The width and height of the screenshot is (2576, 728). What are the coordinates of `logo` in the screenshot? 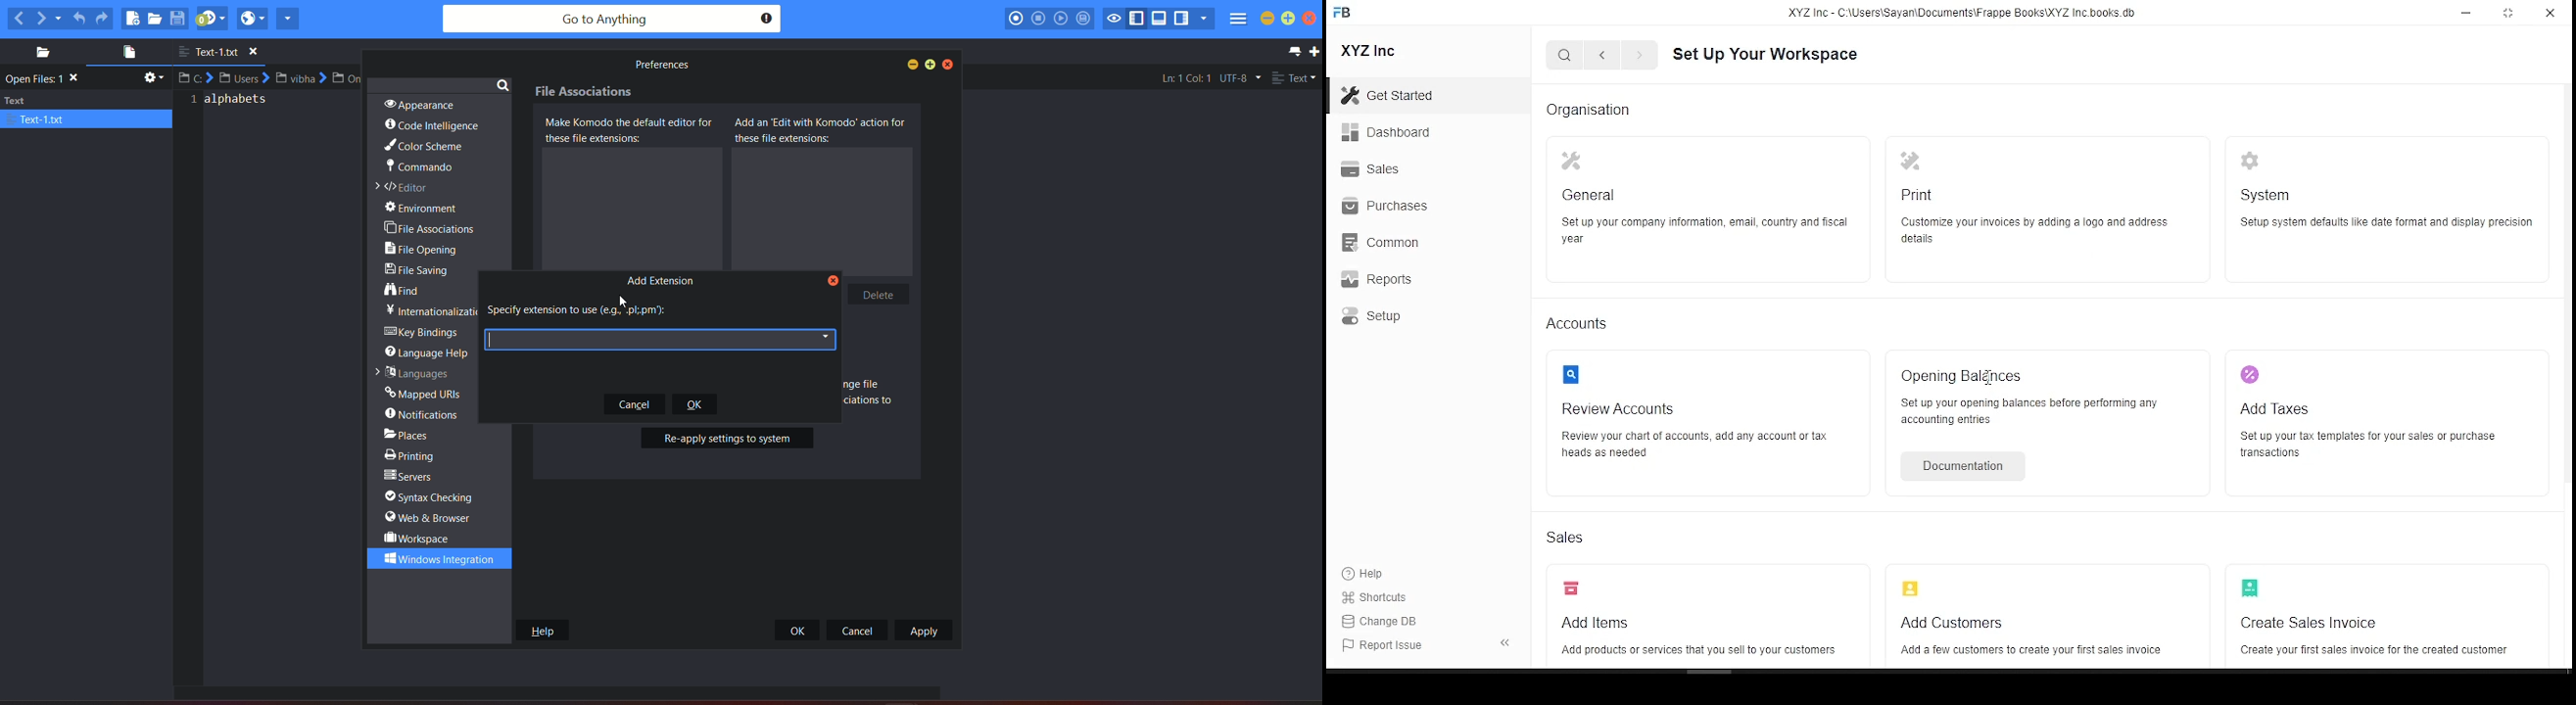 It's located at (2255, 376).